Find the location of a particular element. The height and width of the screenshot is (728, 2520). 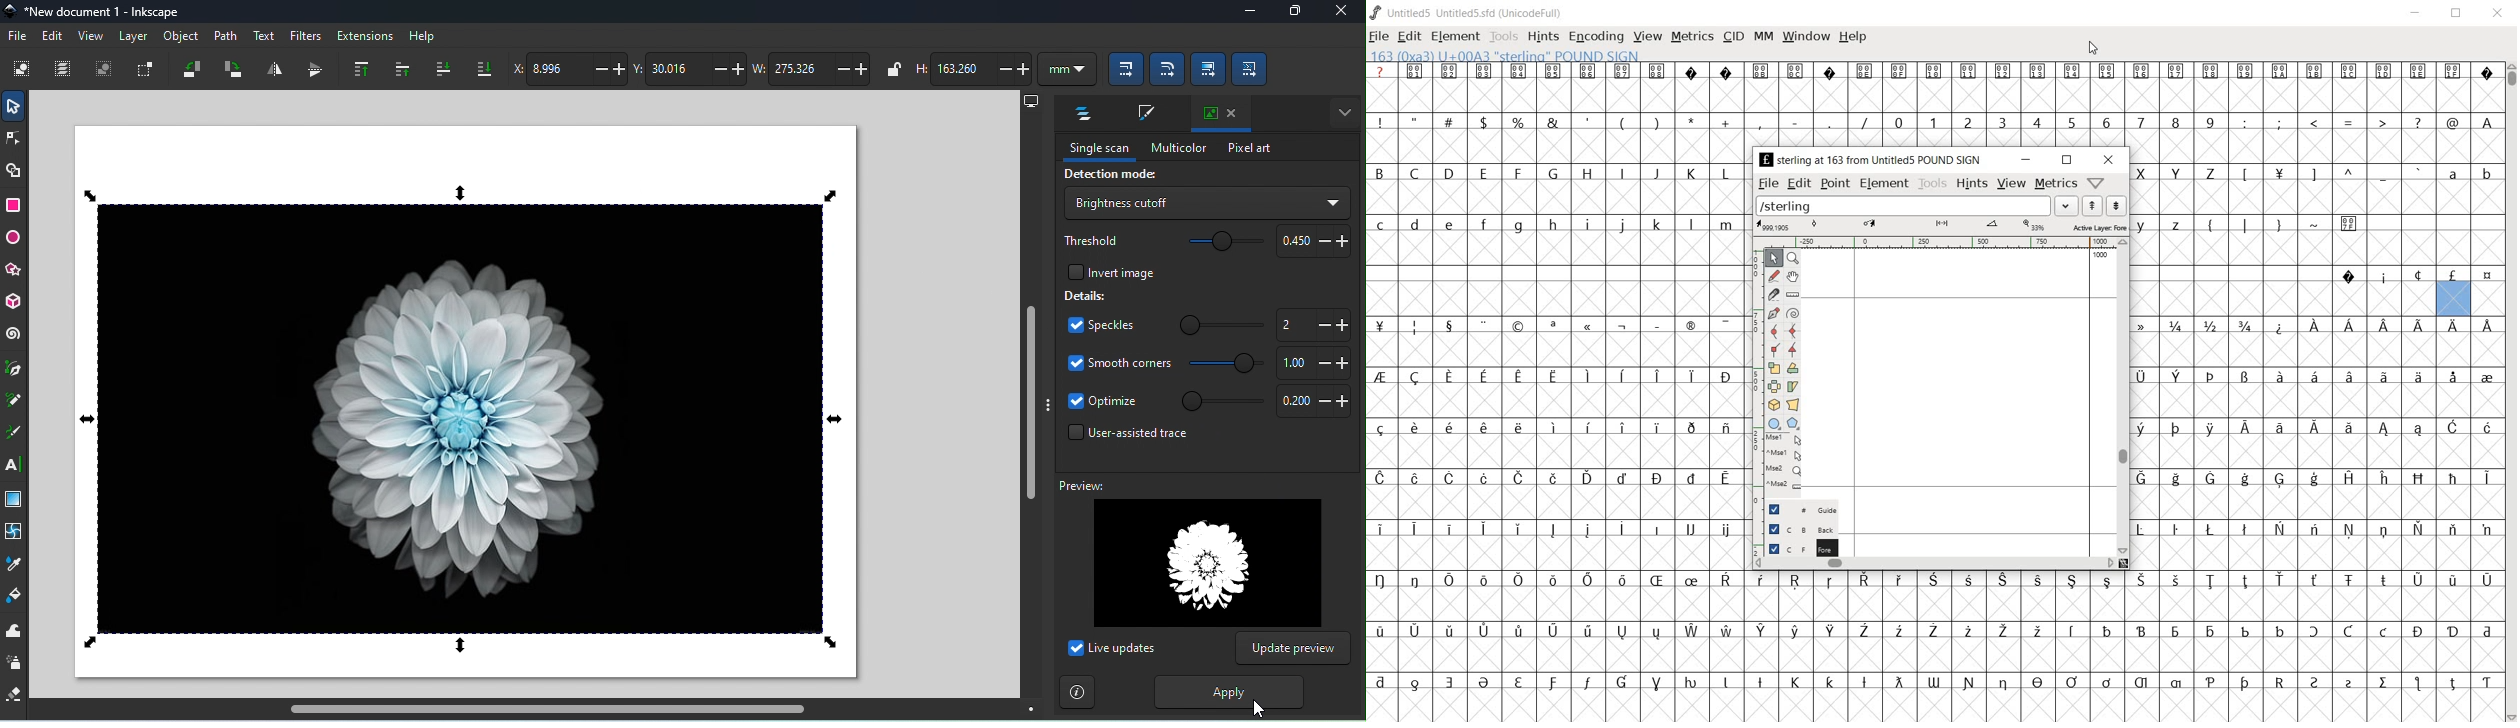

m is located at coordinates (1726, 225).